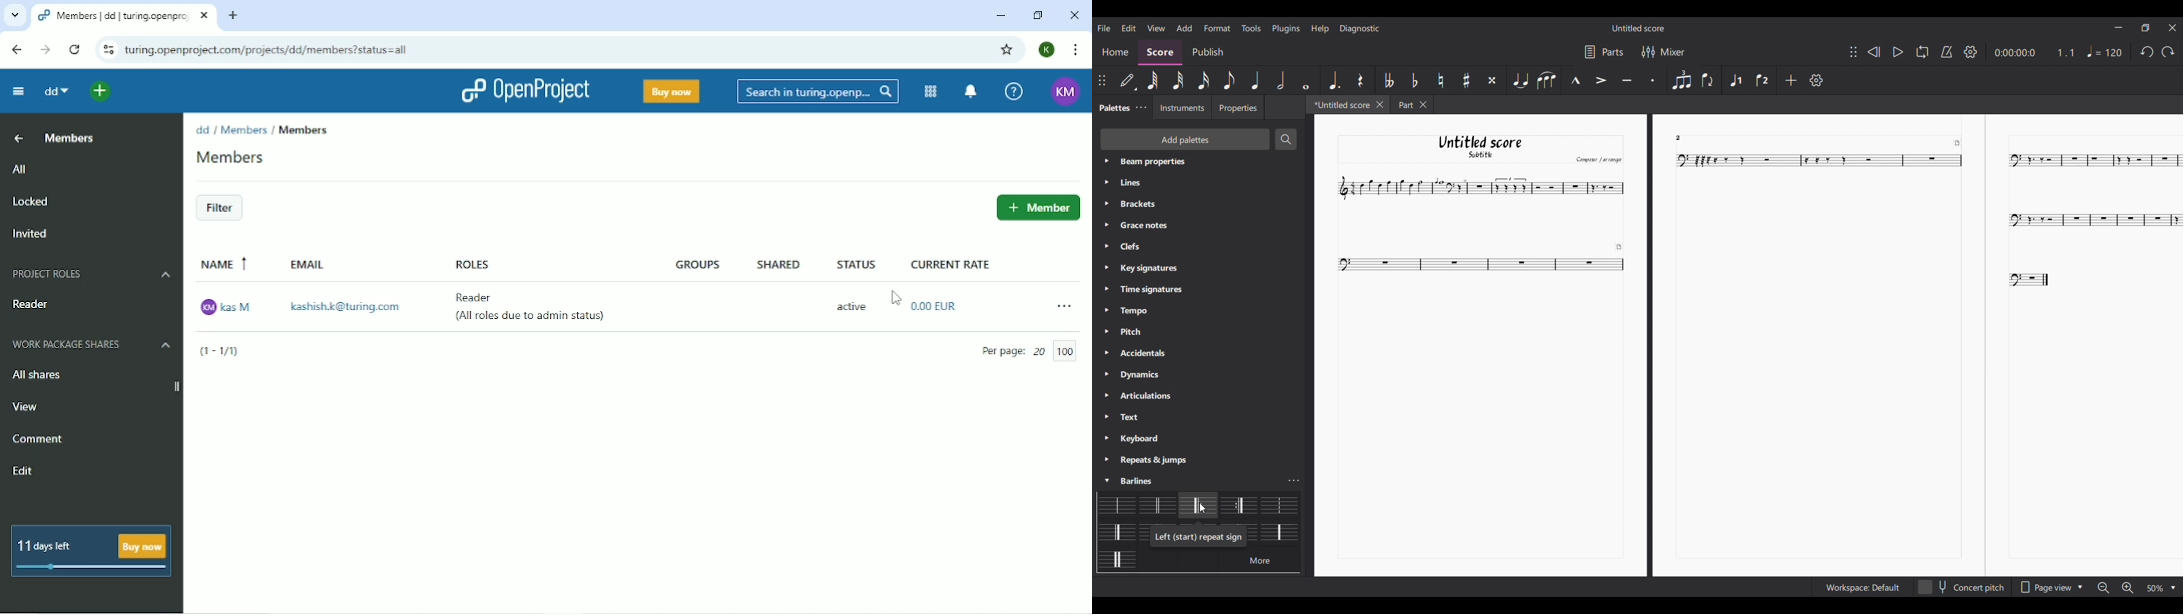 This screenshot has width=2184, height=616. Describe the element at coordinates (1114, 107) in the screenshot. I see `Current tab, palette` at that location.